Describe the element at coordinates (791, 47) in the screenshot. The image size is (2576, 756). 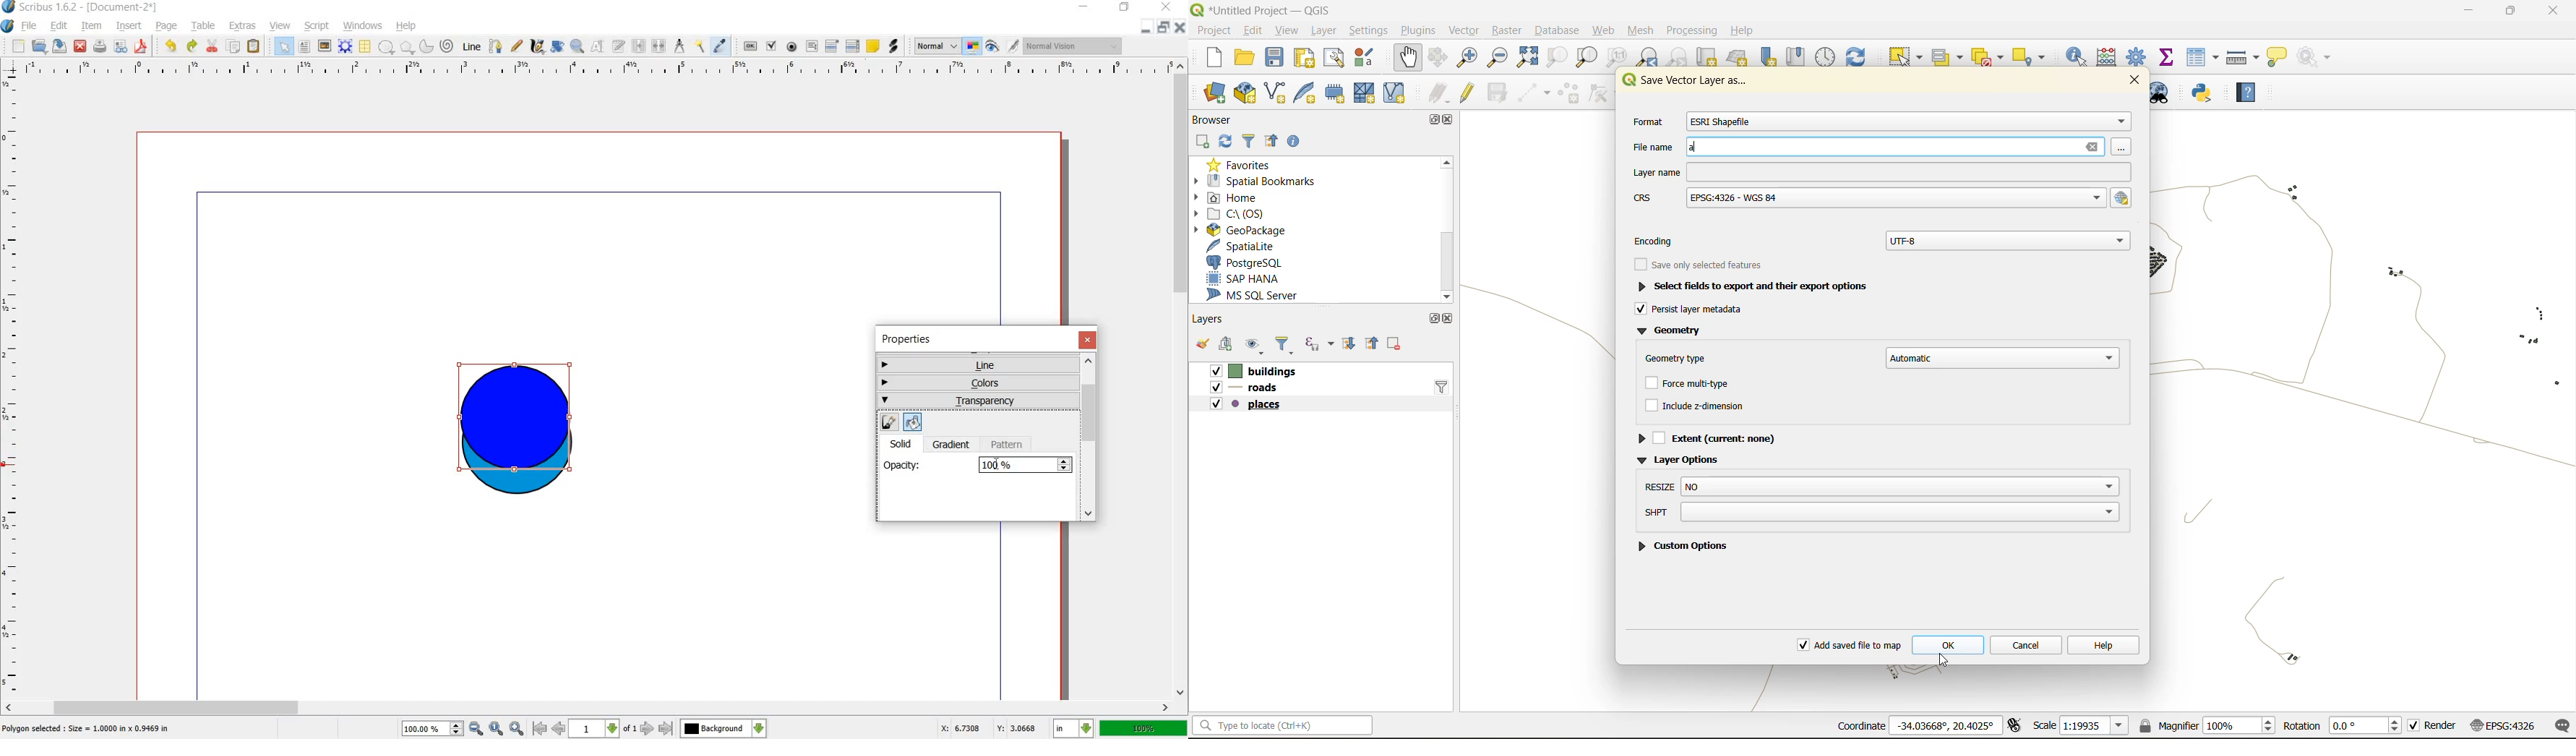
I see `pdf radio button` at that location.